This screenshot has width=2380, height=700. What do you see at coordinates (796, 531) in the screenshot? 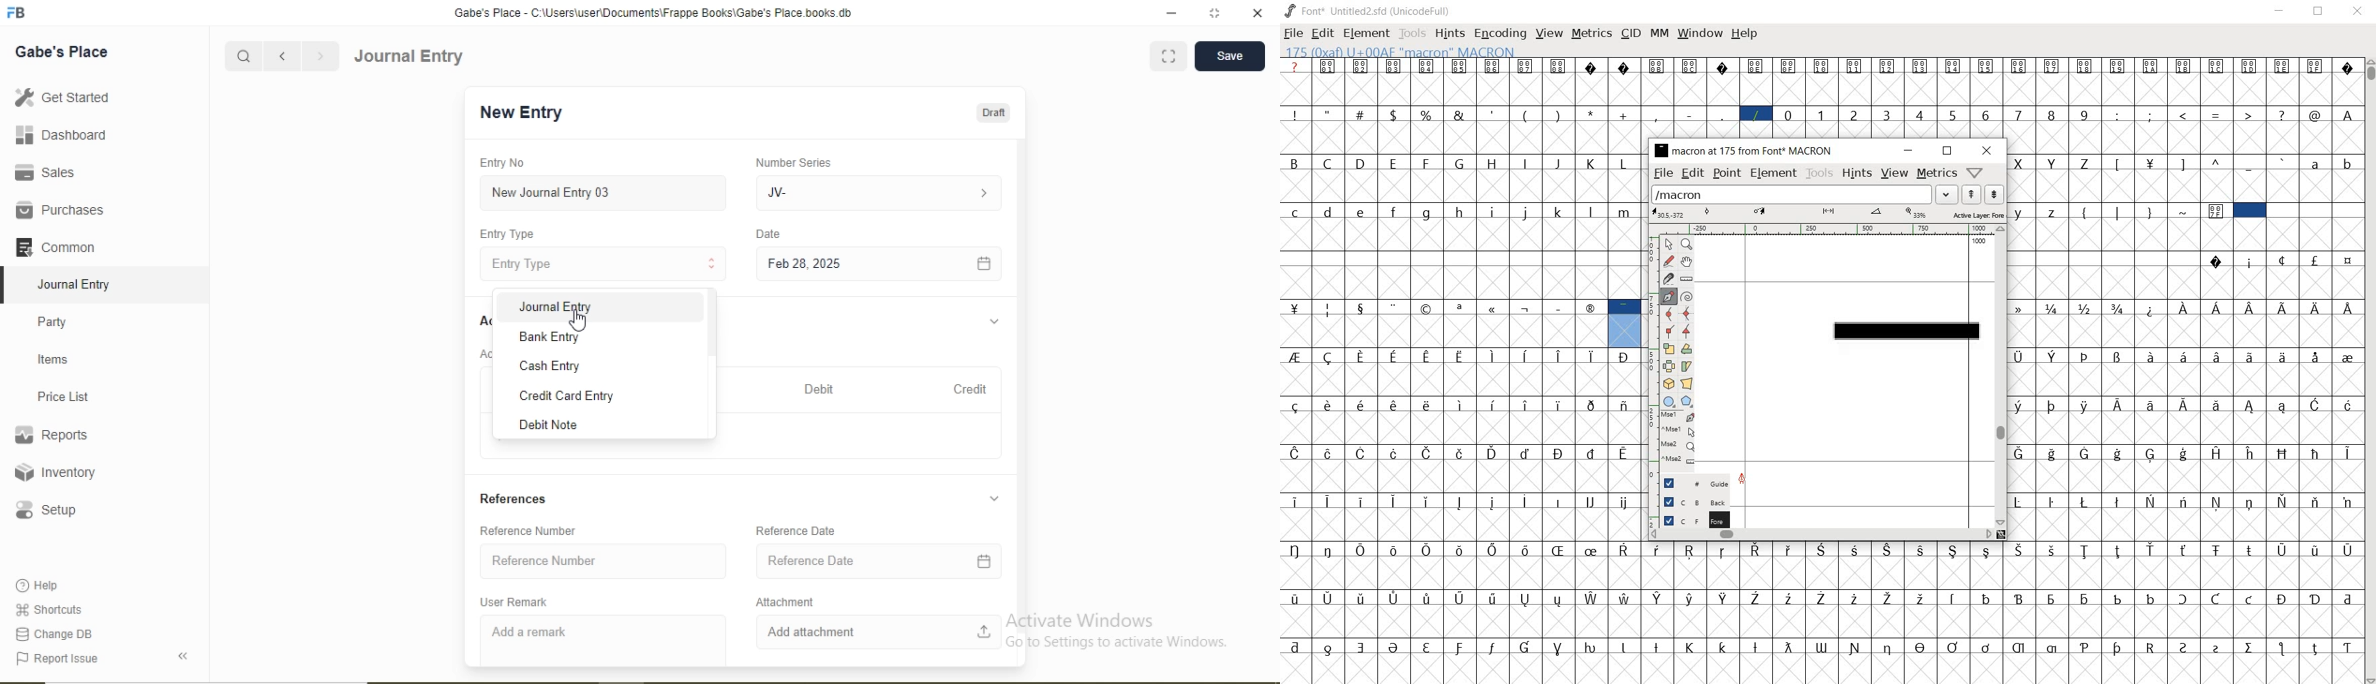
I see `Reference Date` at bounding box center [796, 531].